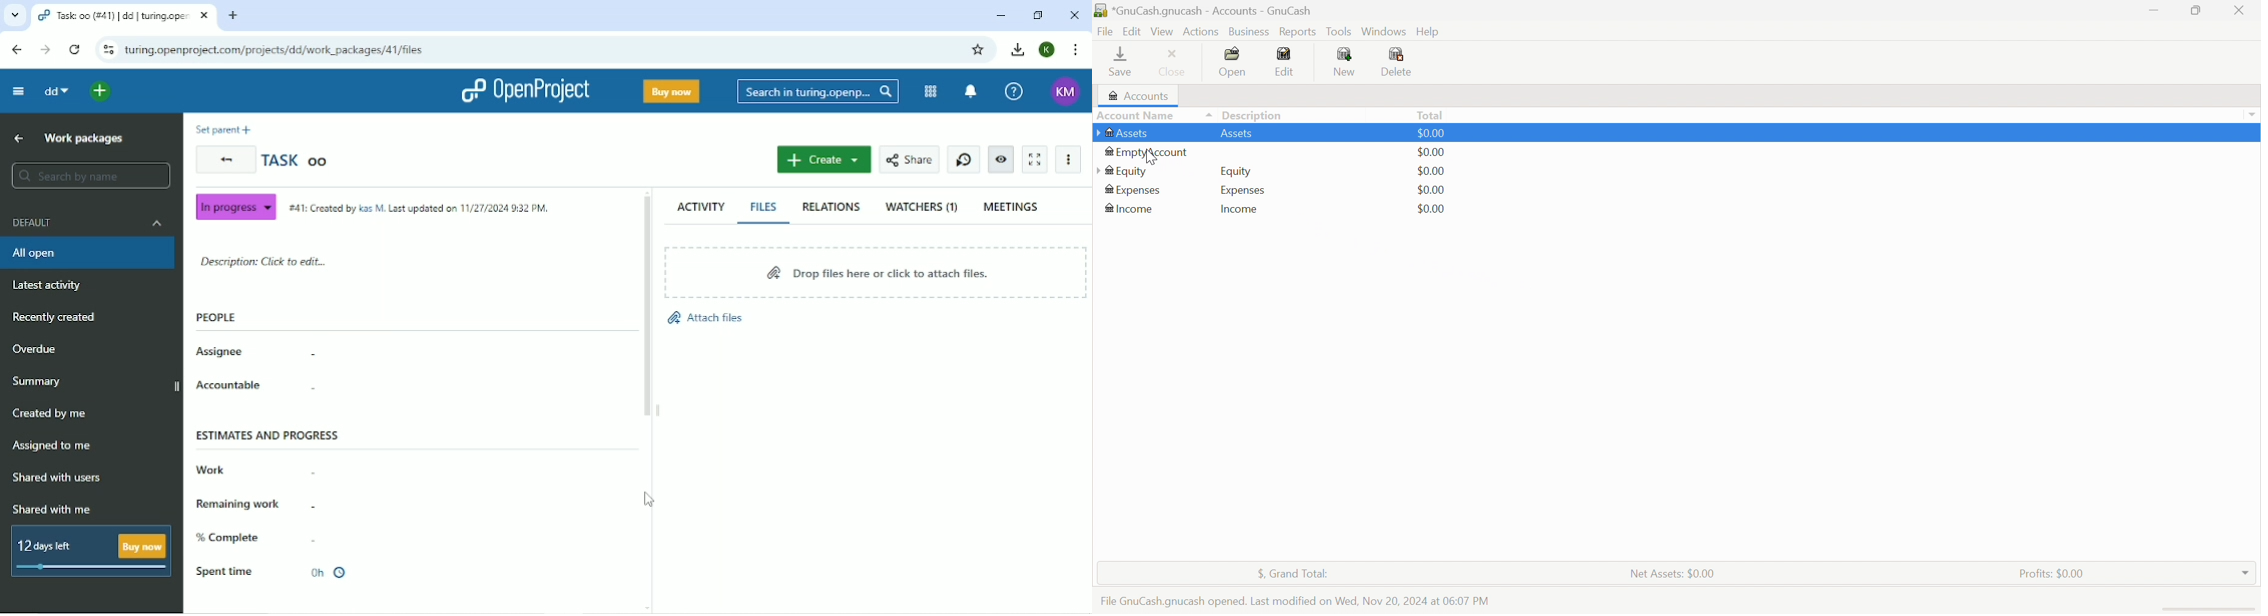  What do you see at coordinates (1034, 160) in the screenshot?
I see `Activate zen mode` at bounding box center [1034, 160].